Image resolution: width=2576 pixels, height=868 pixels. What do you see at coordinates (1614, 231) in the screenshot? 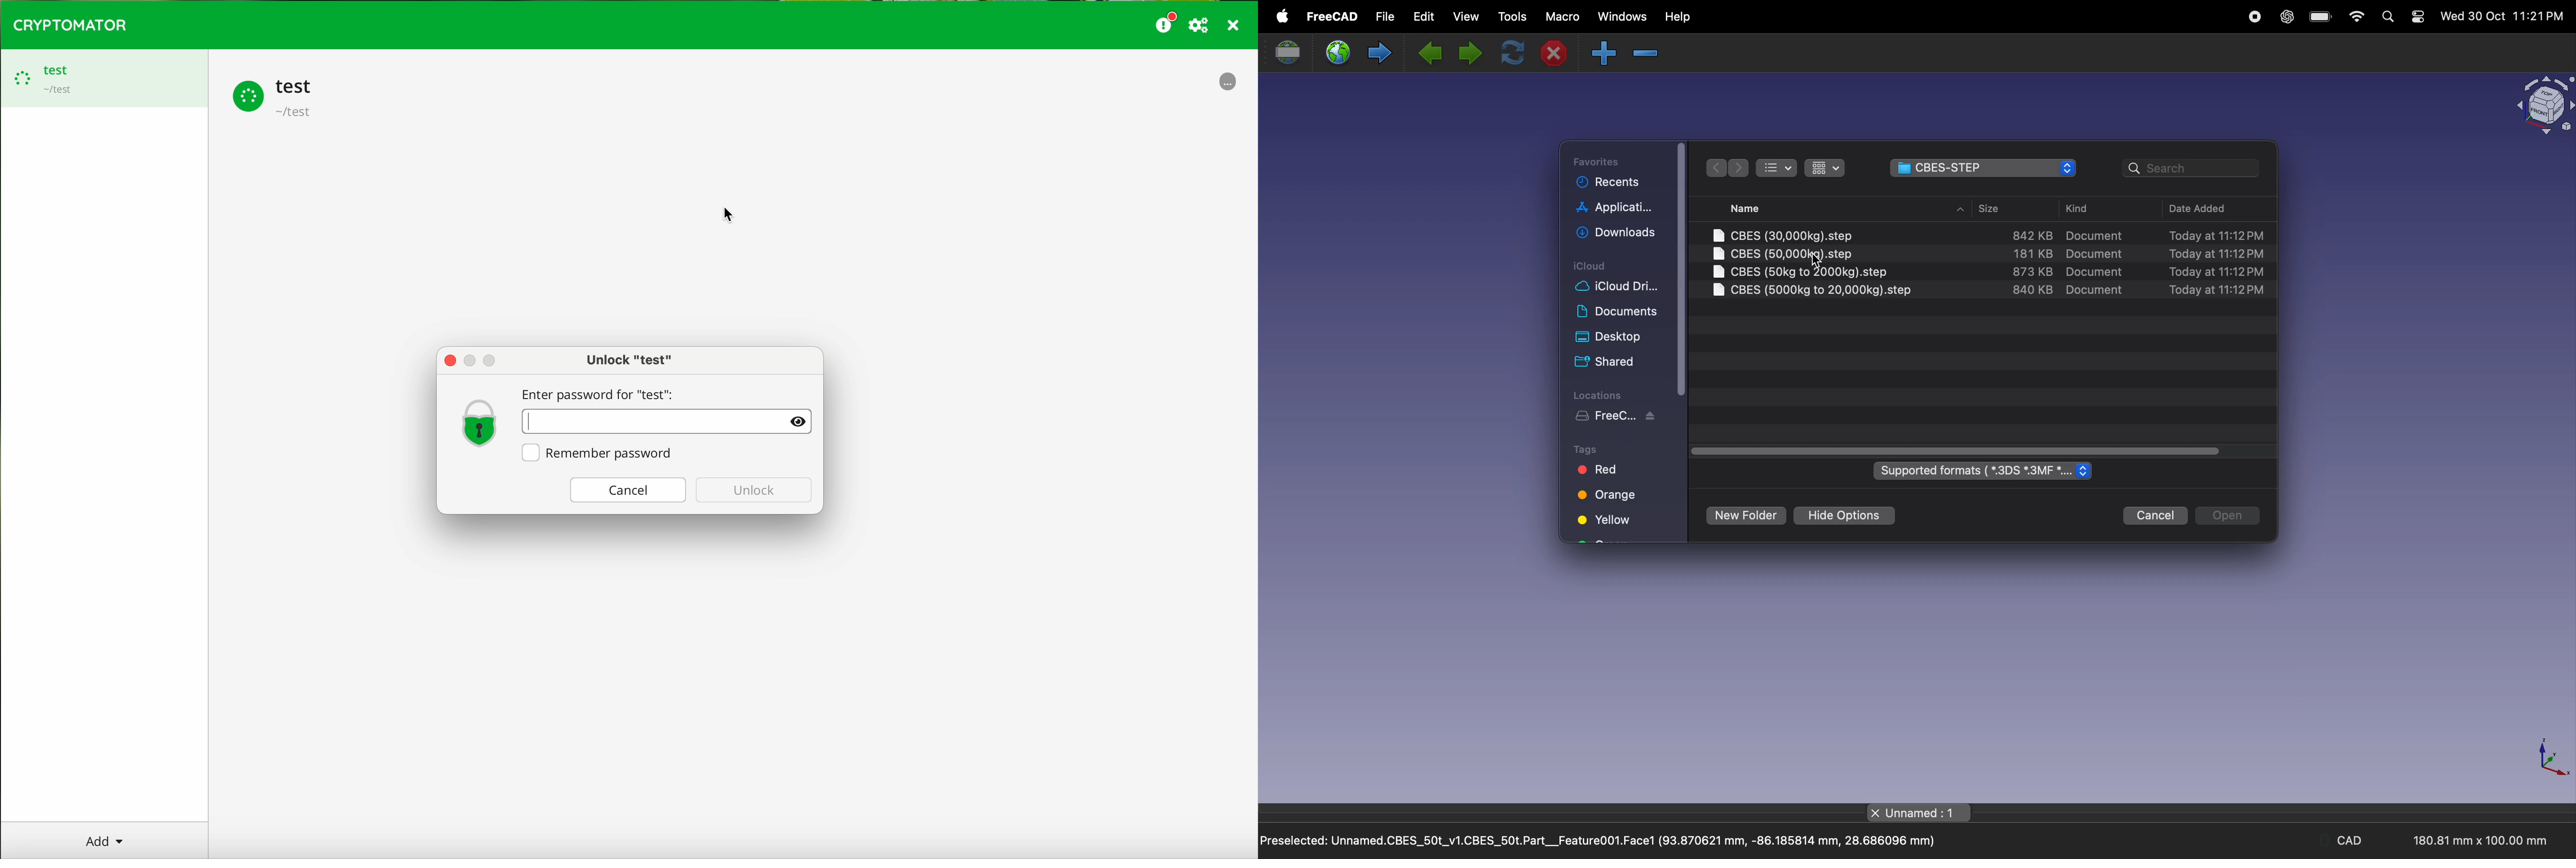
I see `downloads` at bounding box center [1614, 231].